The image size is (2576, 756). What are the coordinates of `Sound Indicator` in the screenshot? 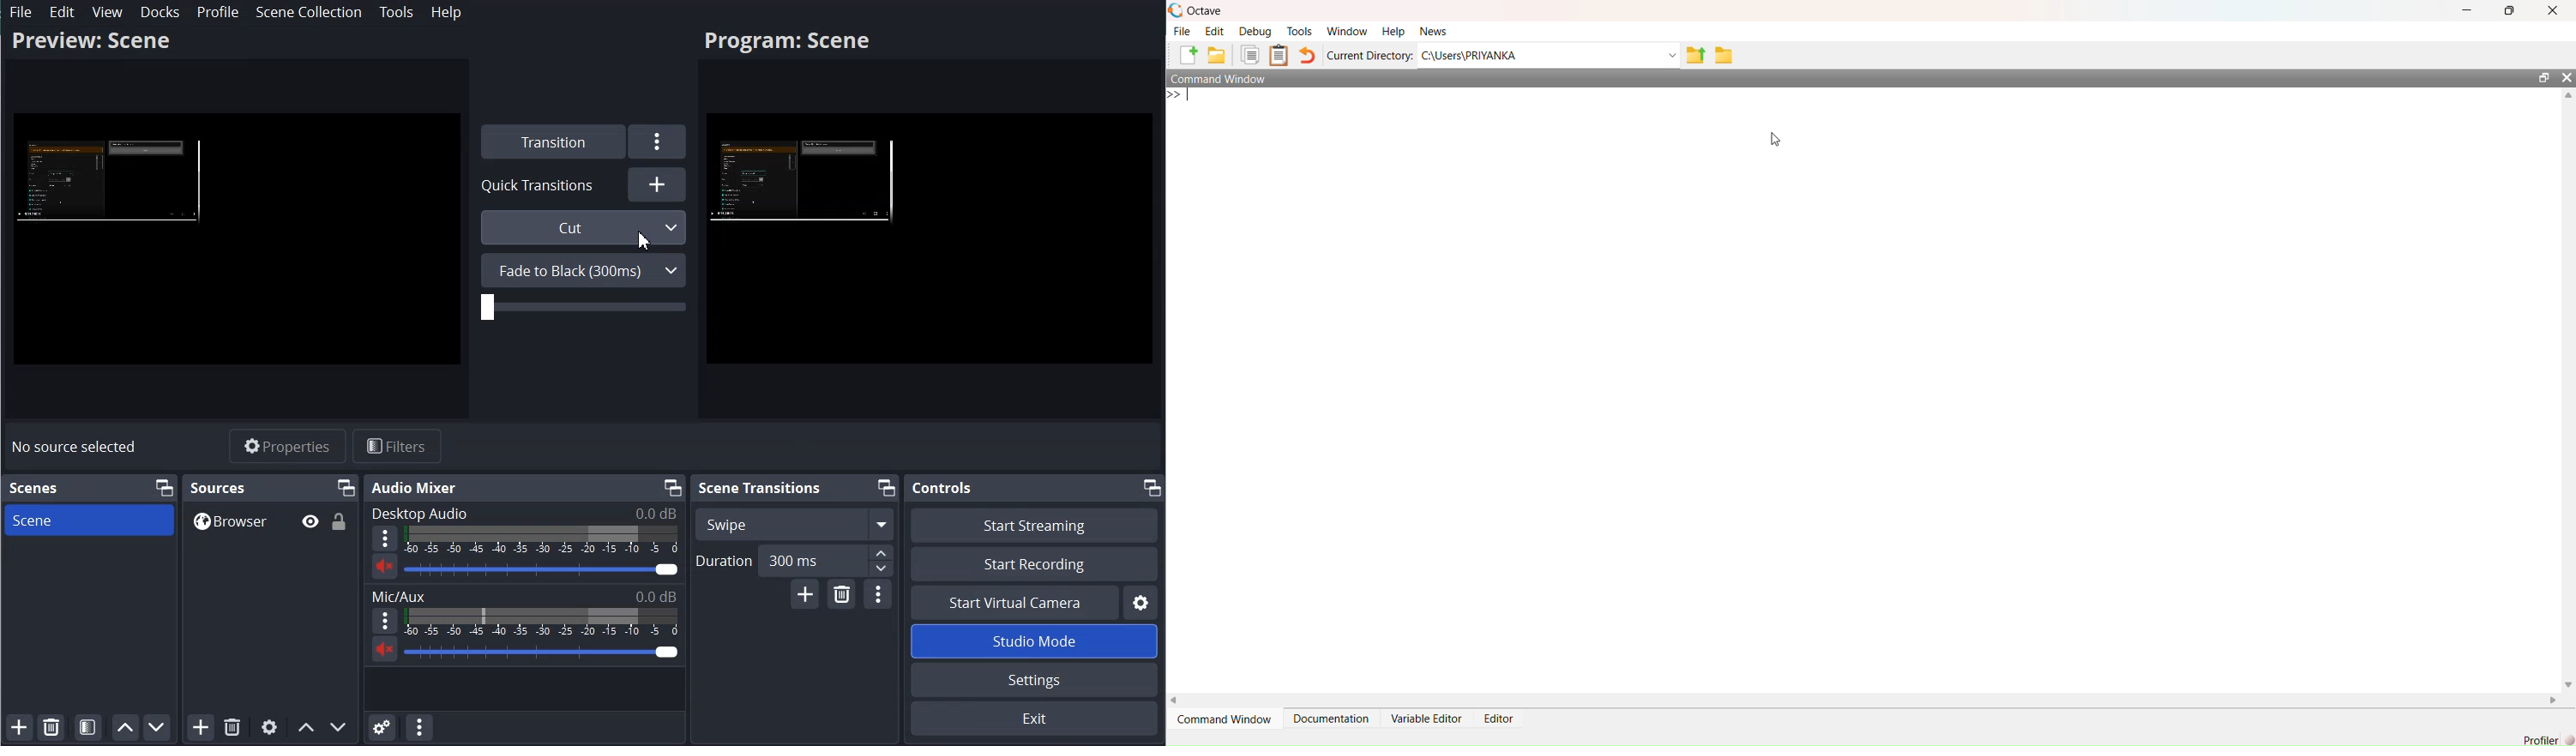 It's located at (542, 540).